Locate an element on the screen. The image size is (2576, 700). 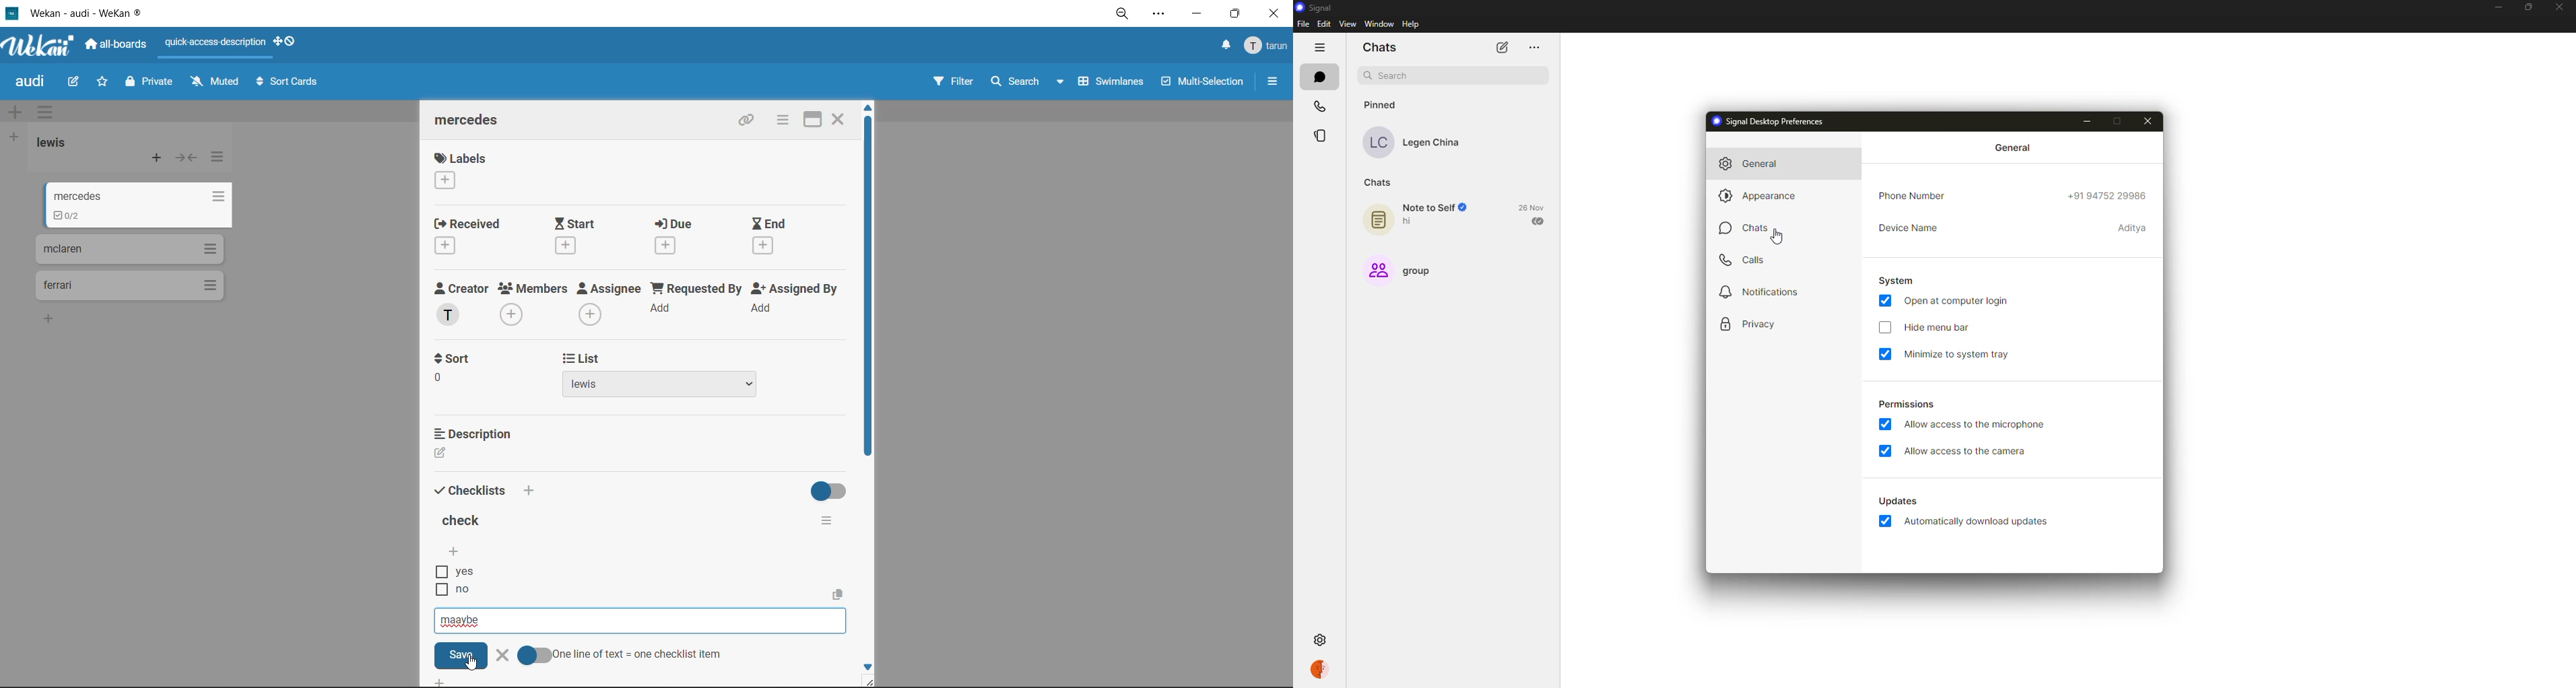
note to self is located at coordinates (1423, 217).